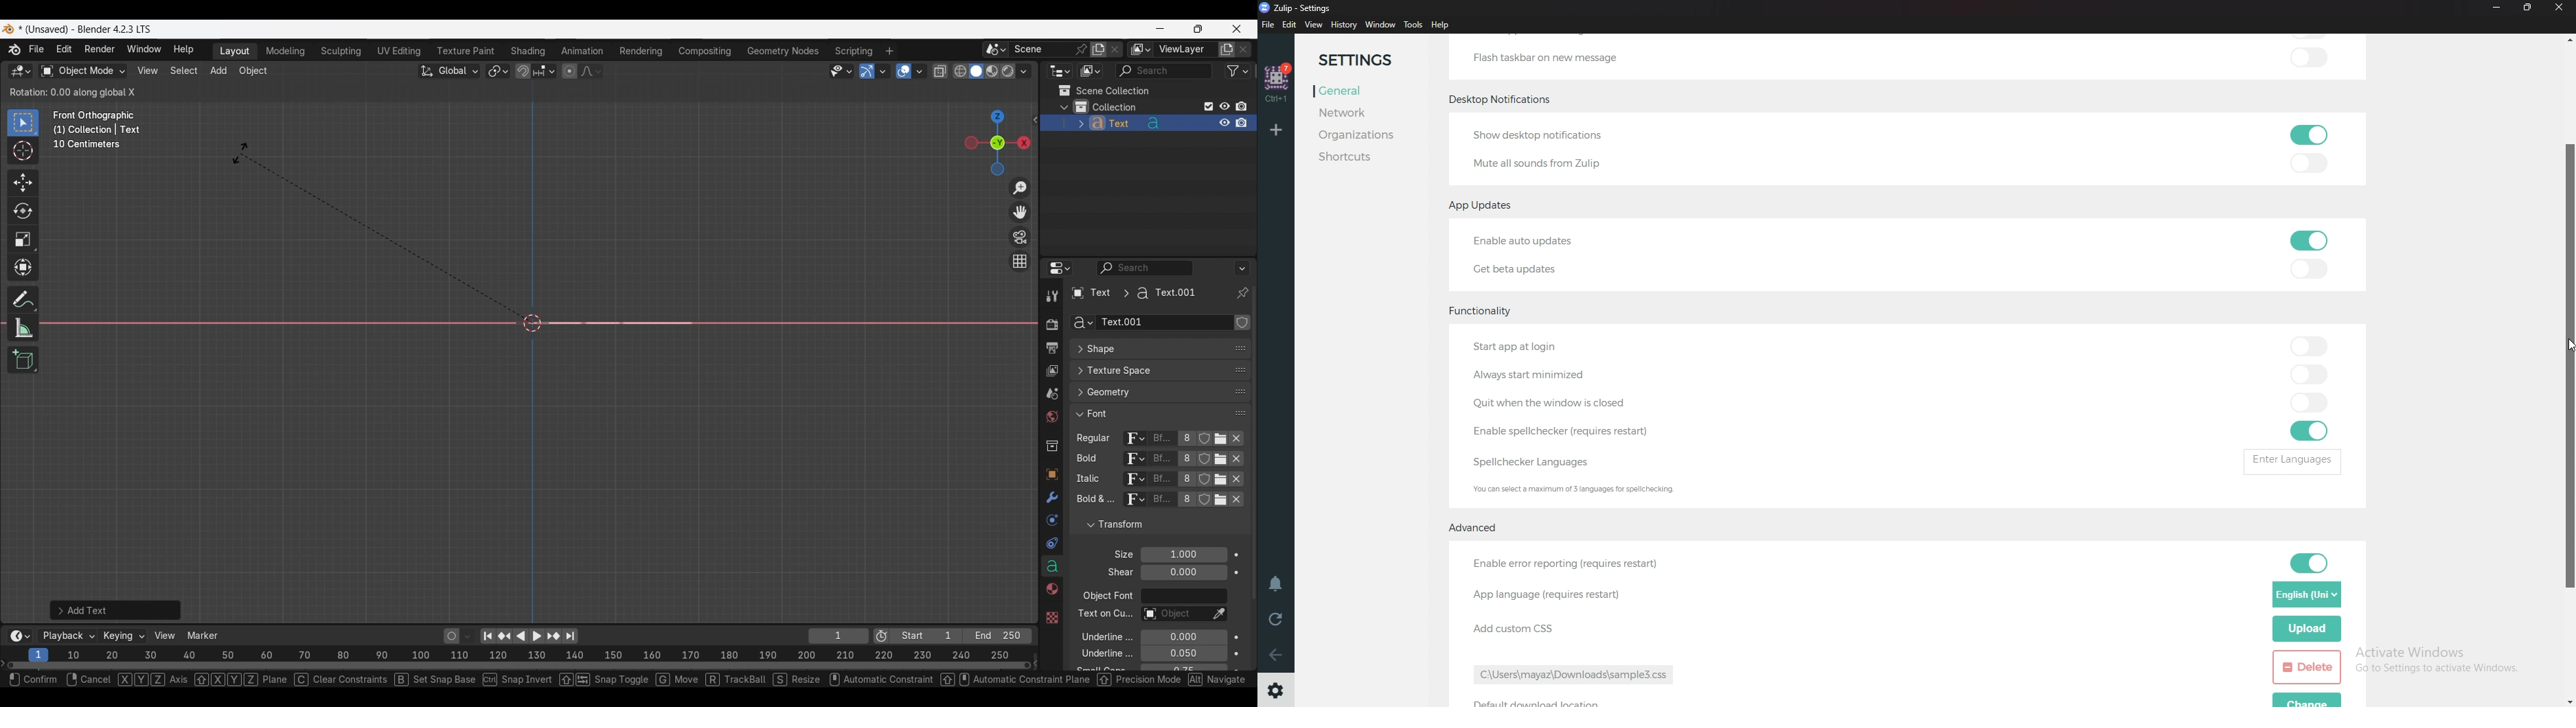  What do you see at coordinates (1381, 25) in the screenshot?
I see `Window` at bounding box center [1381, 25].